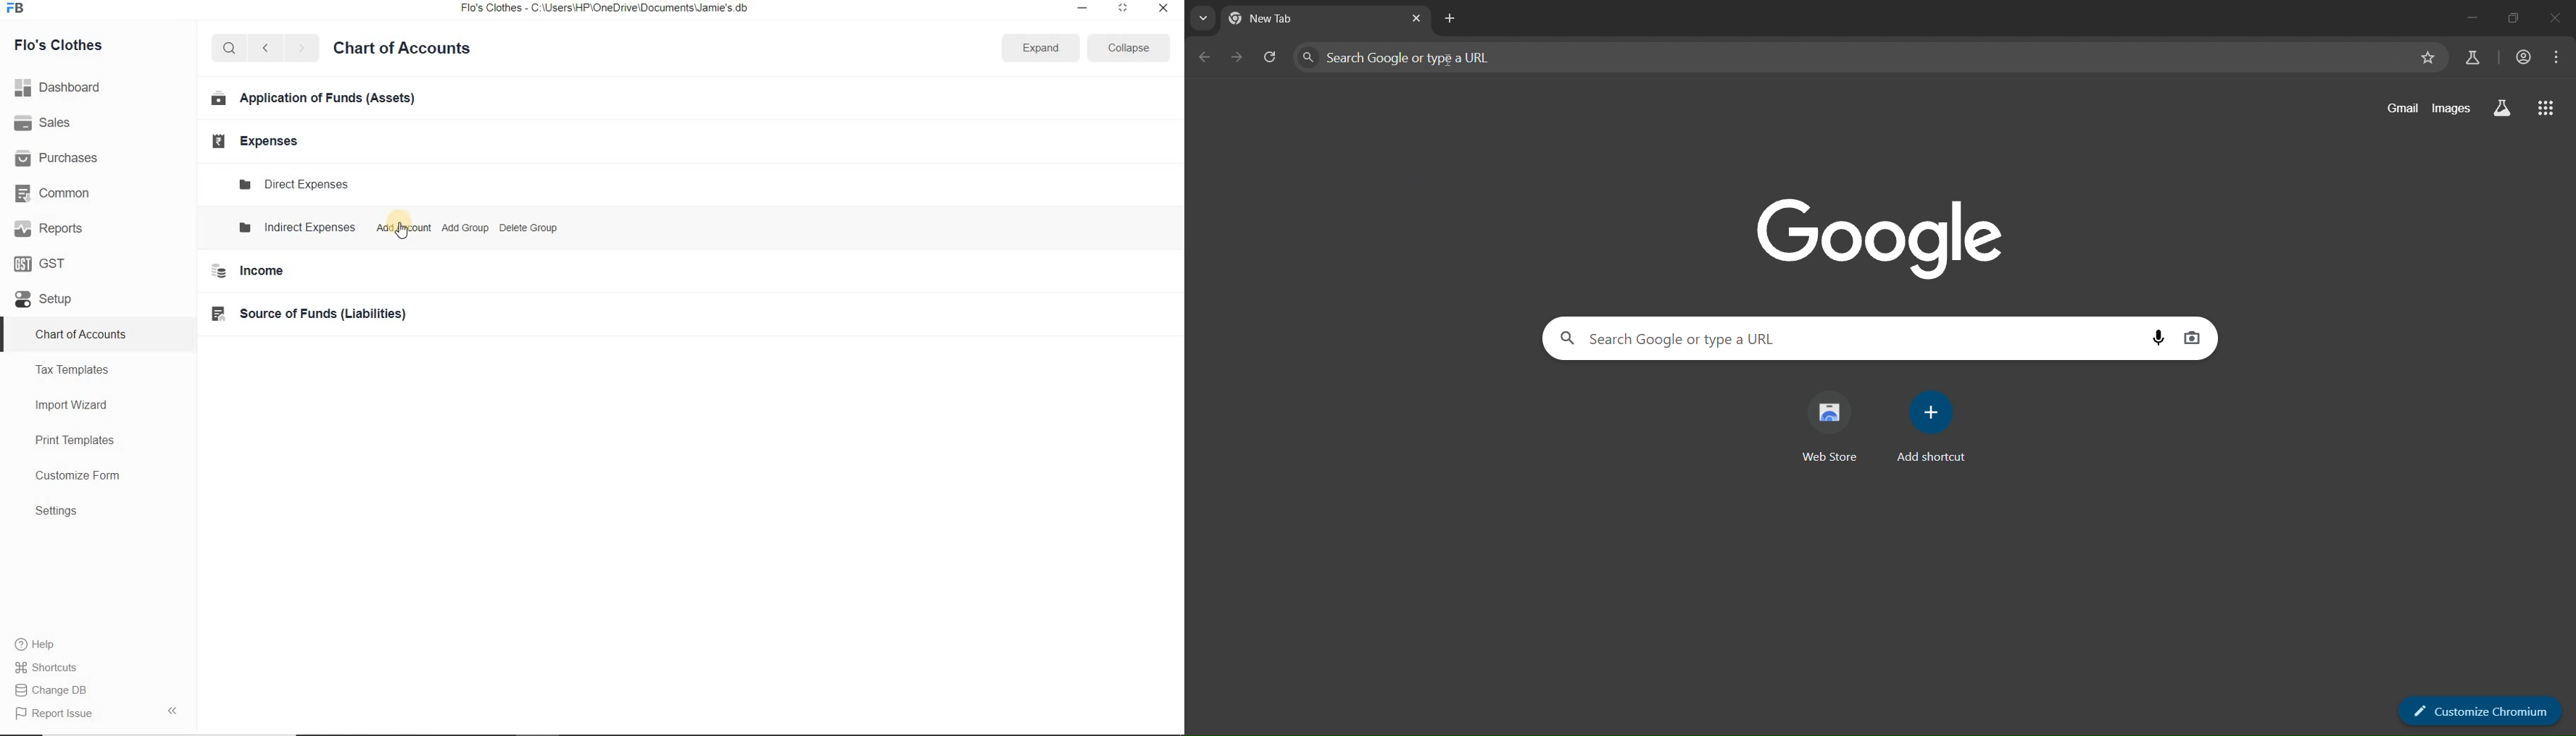 The height and width of the screenshot is (756, 2576). I want to click on set up, so click(44, 300).